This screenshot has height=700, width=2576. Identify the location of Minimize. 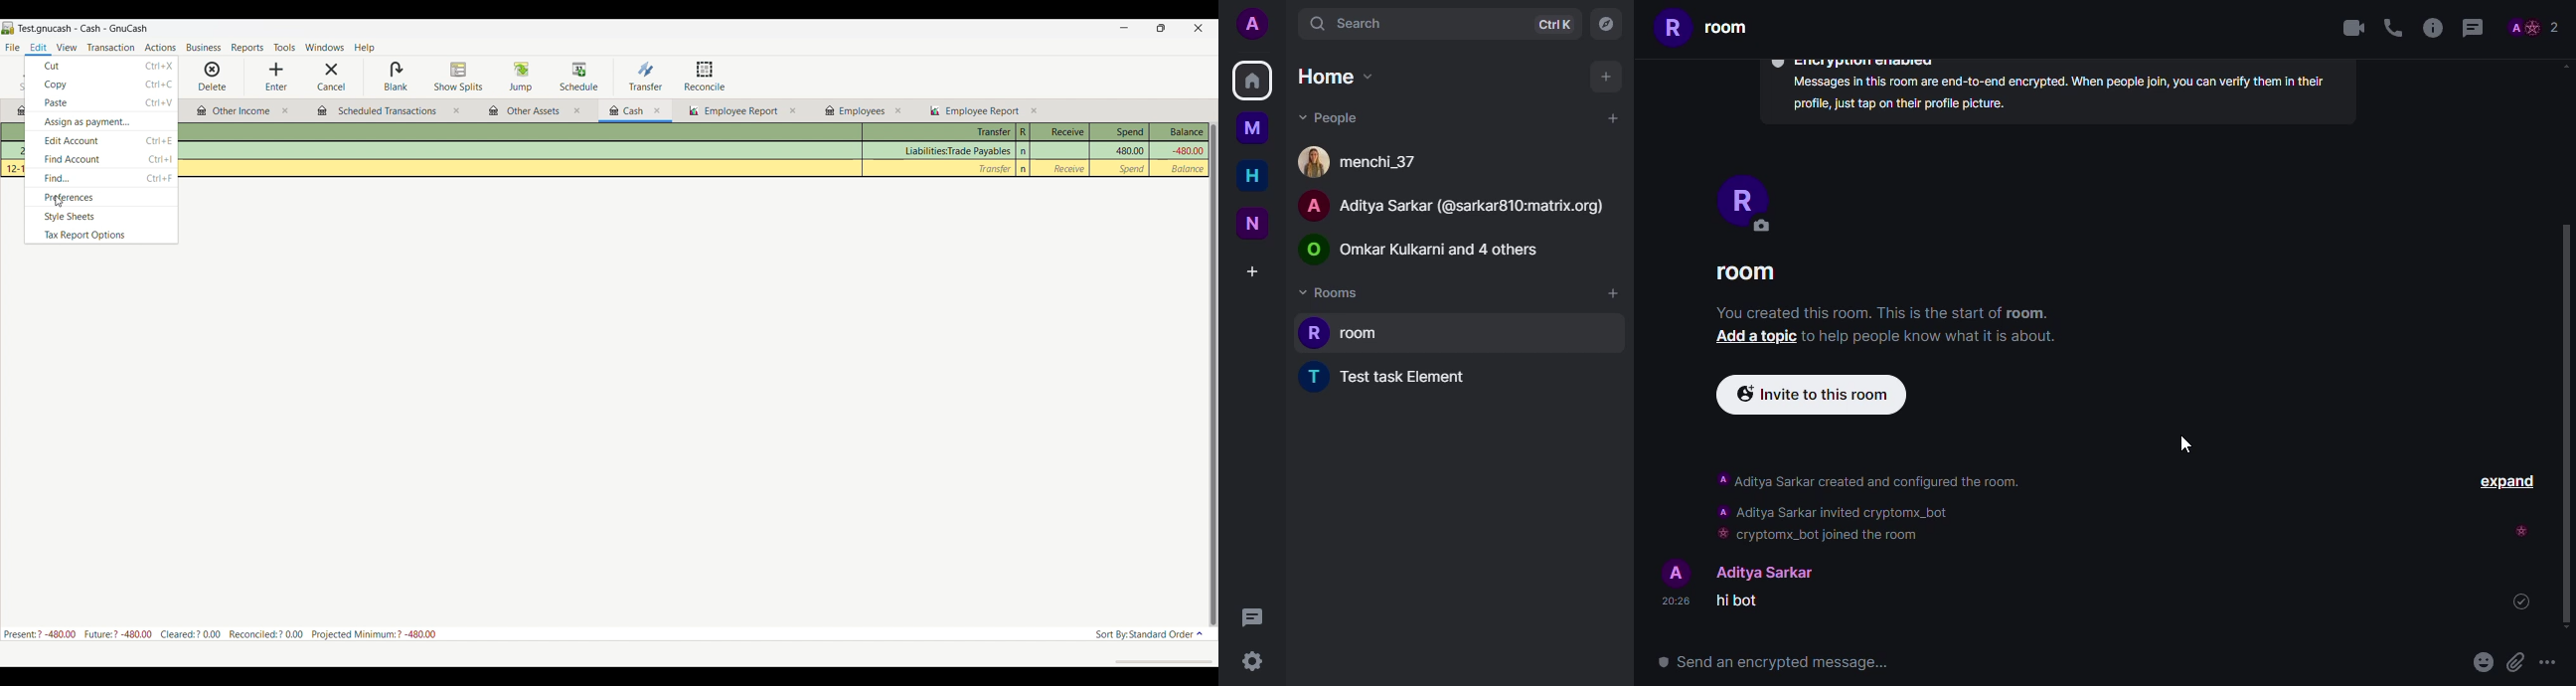
(1124, 27).